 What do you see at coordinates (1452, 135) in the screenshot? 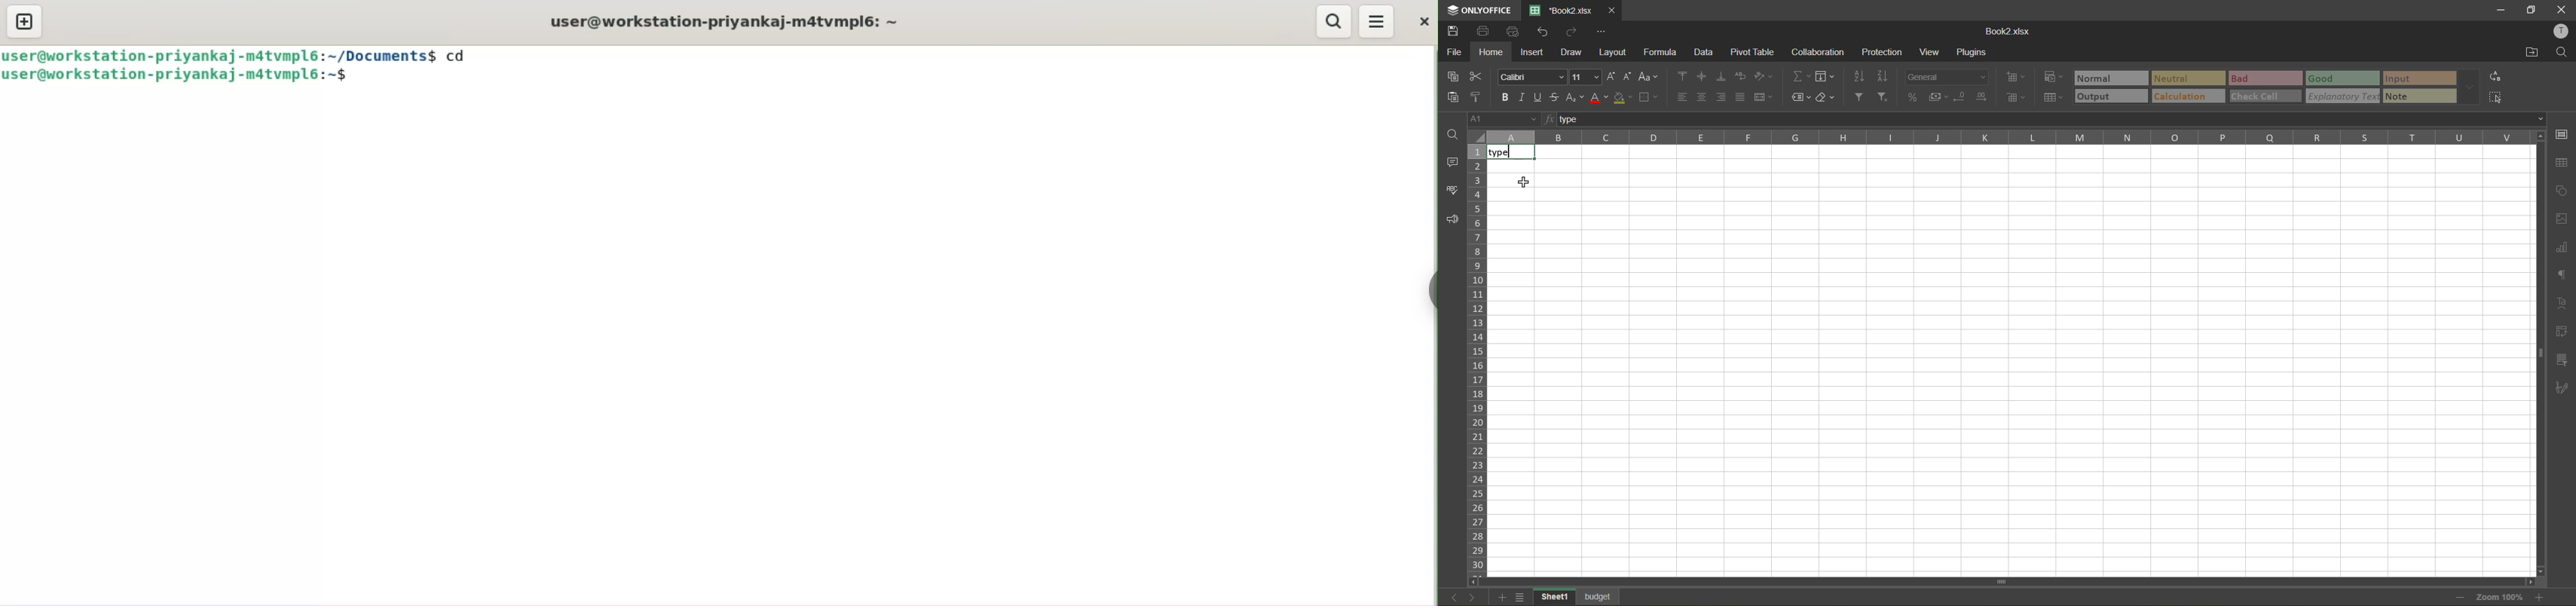
I see `find` at bounding box center [1452, 135].